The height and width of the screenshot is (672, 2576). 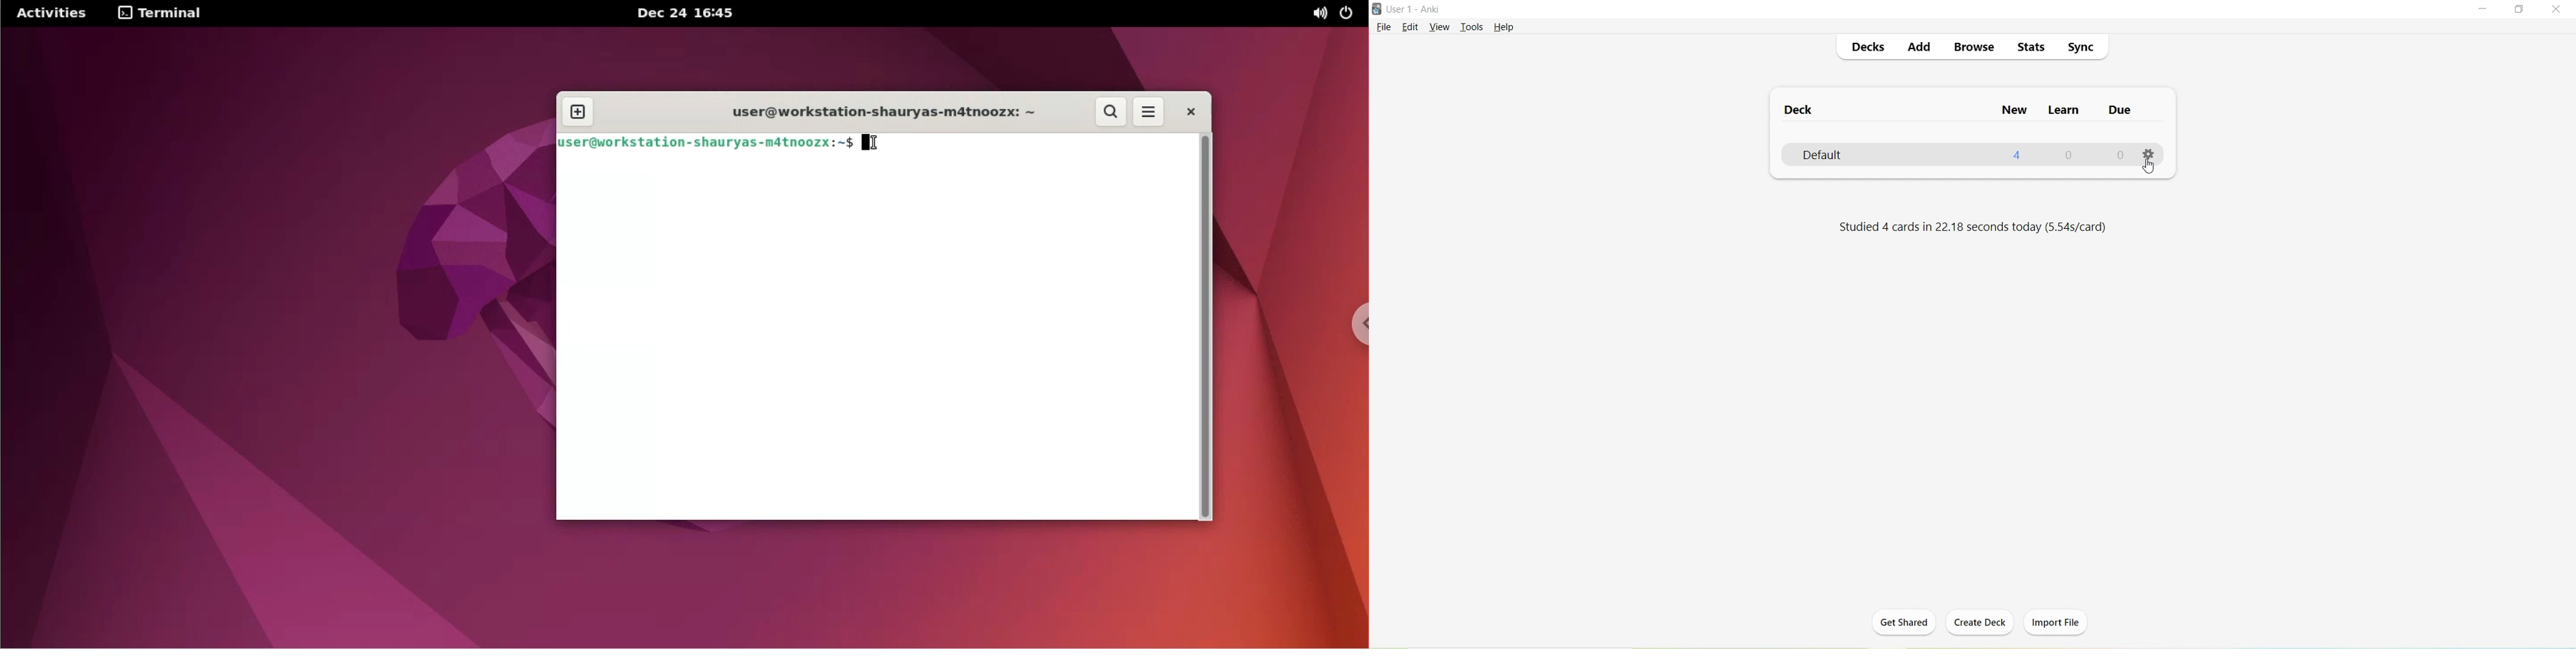 I want to click on Due, so click(x=2121, y=111).